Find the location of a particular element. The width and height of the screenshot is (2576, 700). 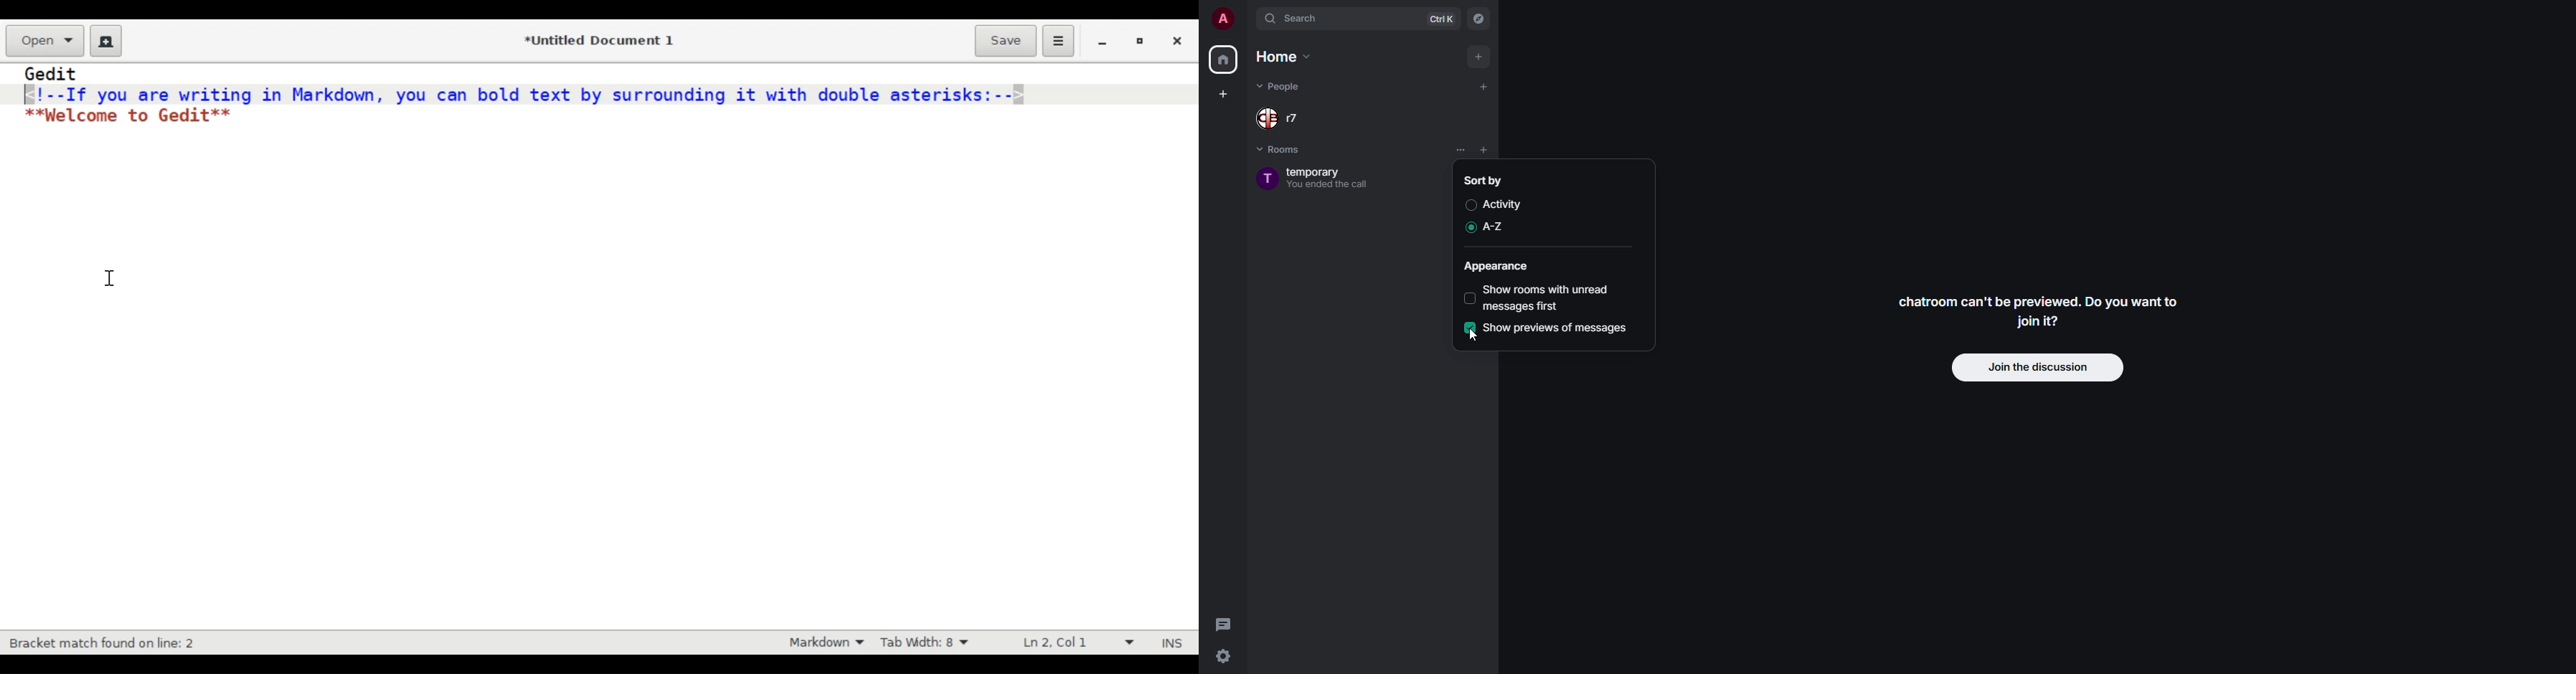

chatroom can't be previewed. is located at coordinates (2039, 313).